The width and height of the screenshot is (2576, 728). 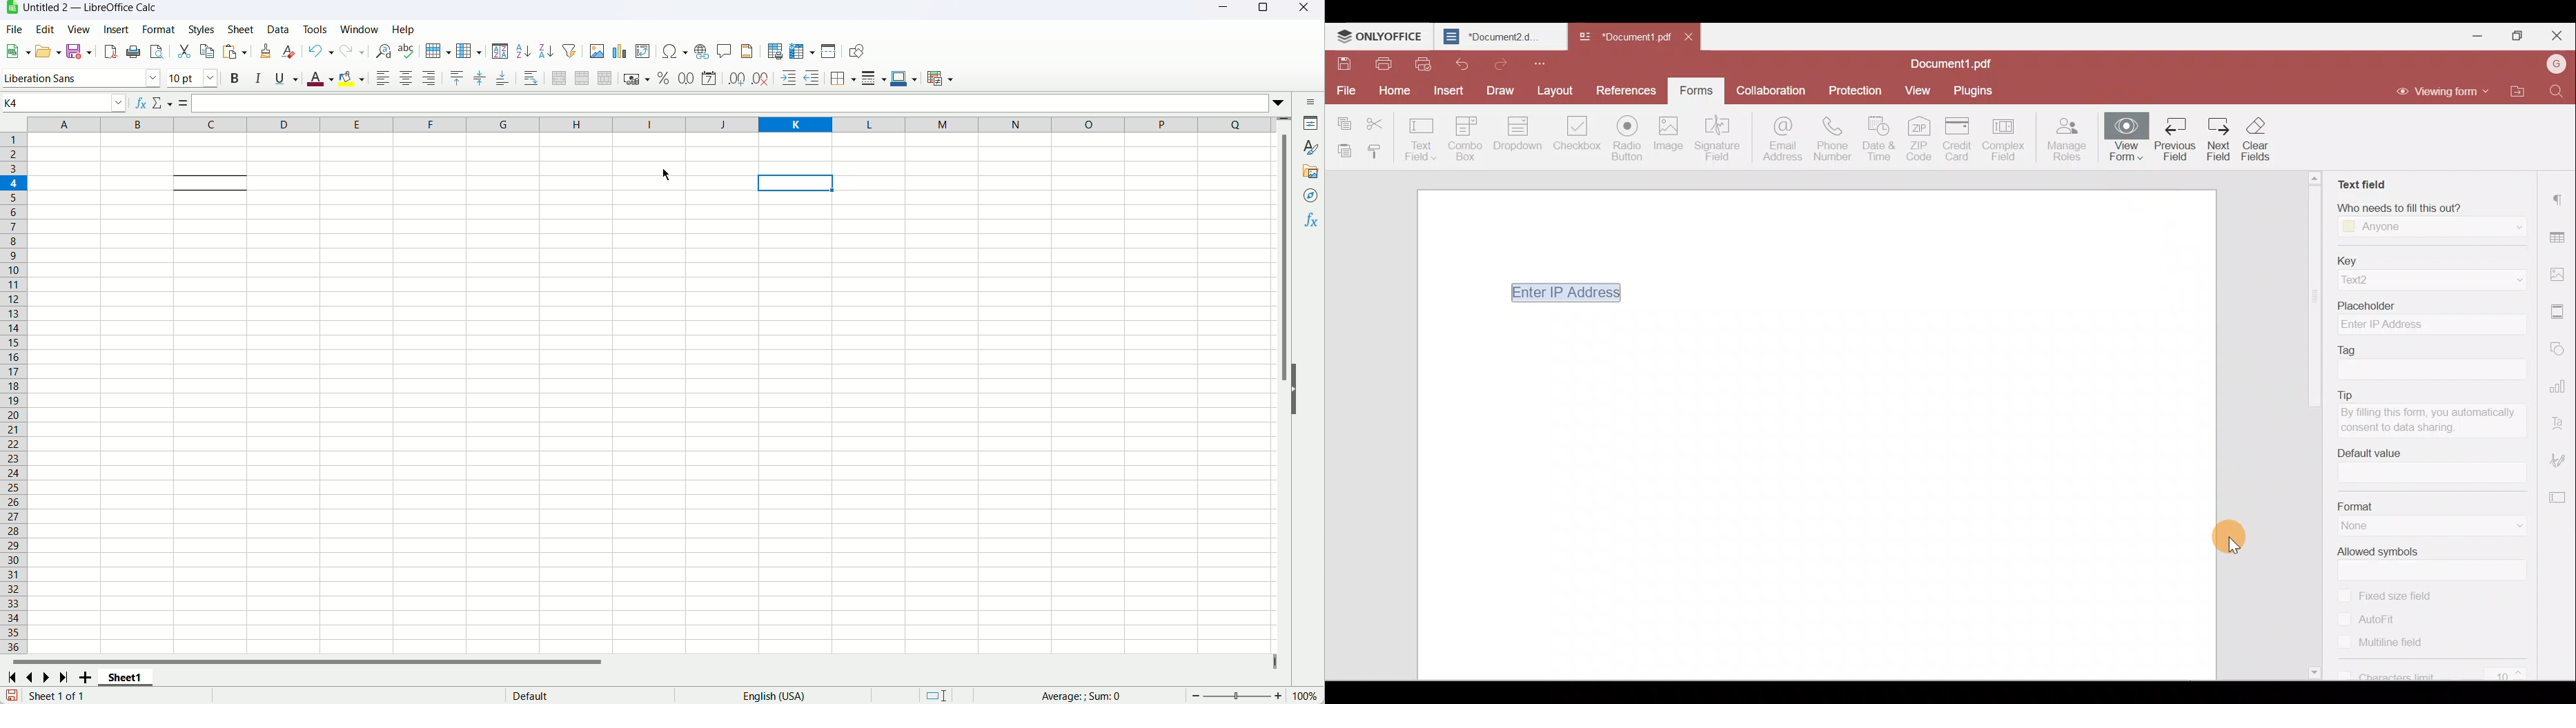 I want to click on Dropdown, so click(x=2493, y=280).